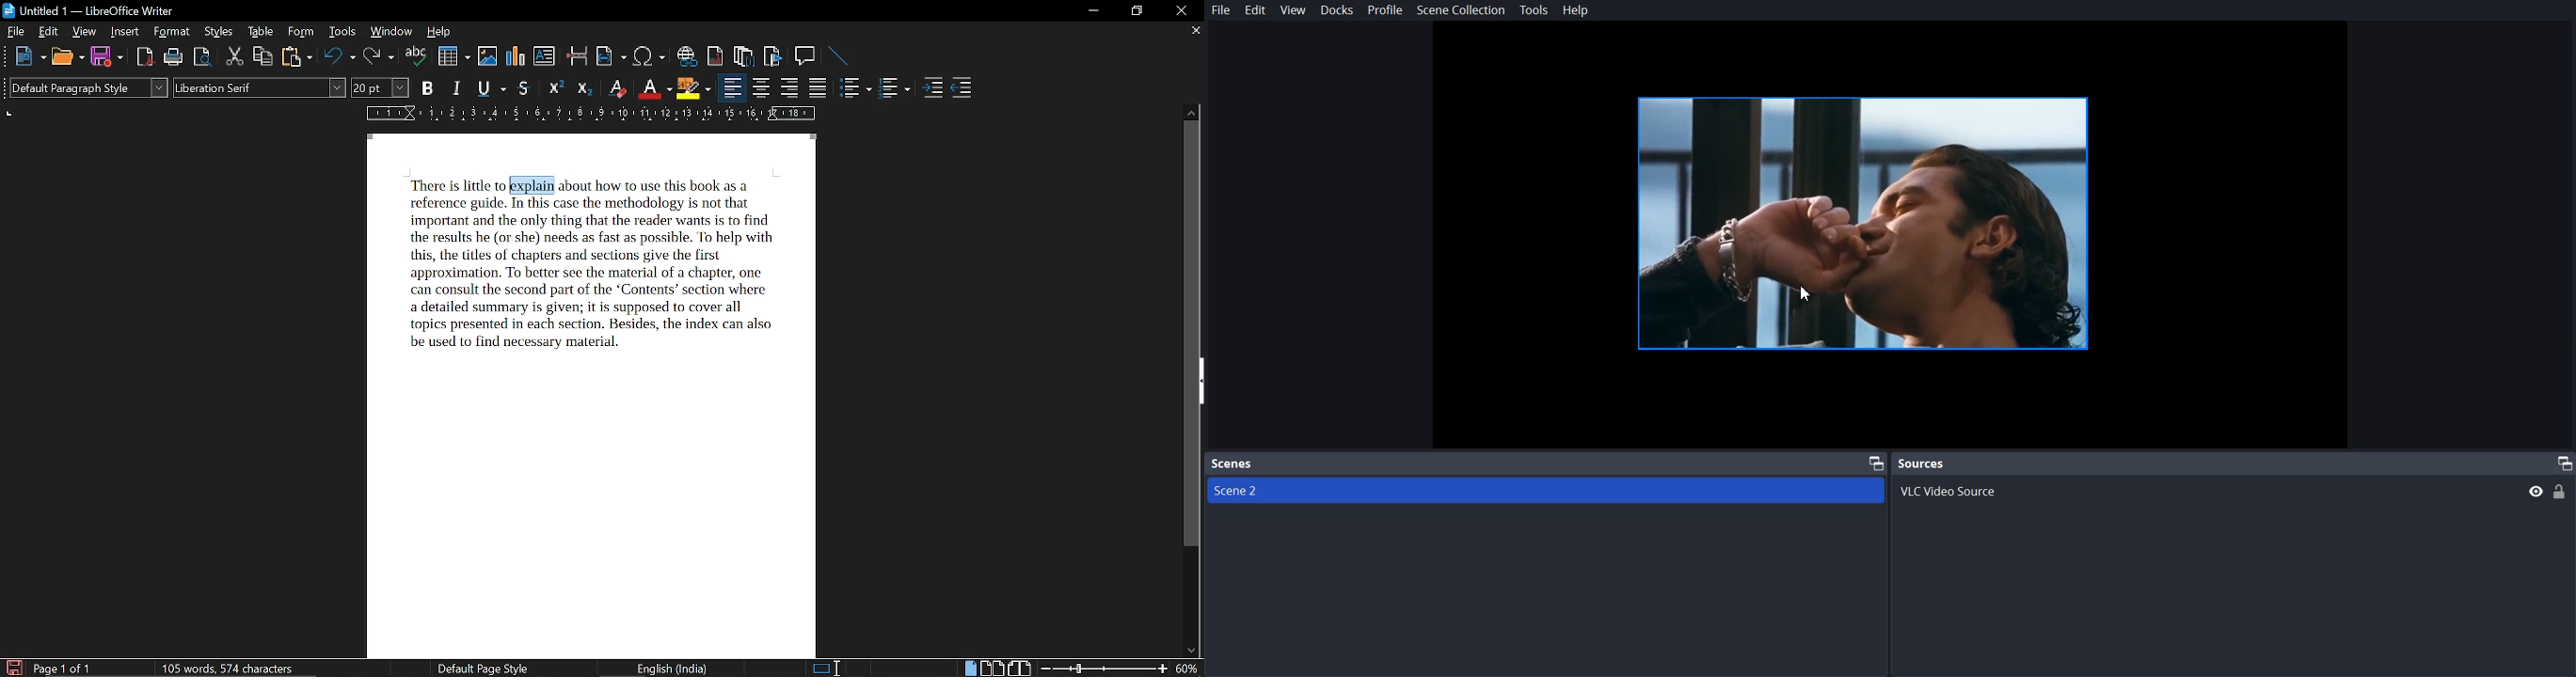 The height and width of the screenshot is (700, 2576). I want to click on insert bookmark, so click(773, 56).